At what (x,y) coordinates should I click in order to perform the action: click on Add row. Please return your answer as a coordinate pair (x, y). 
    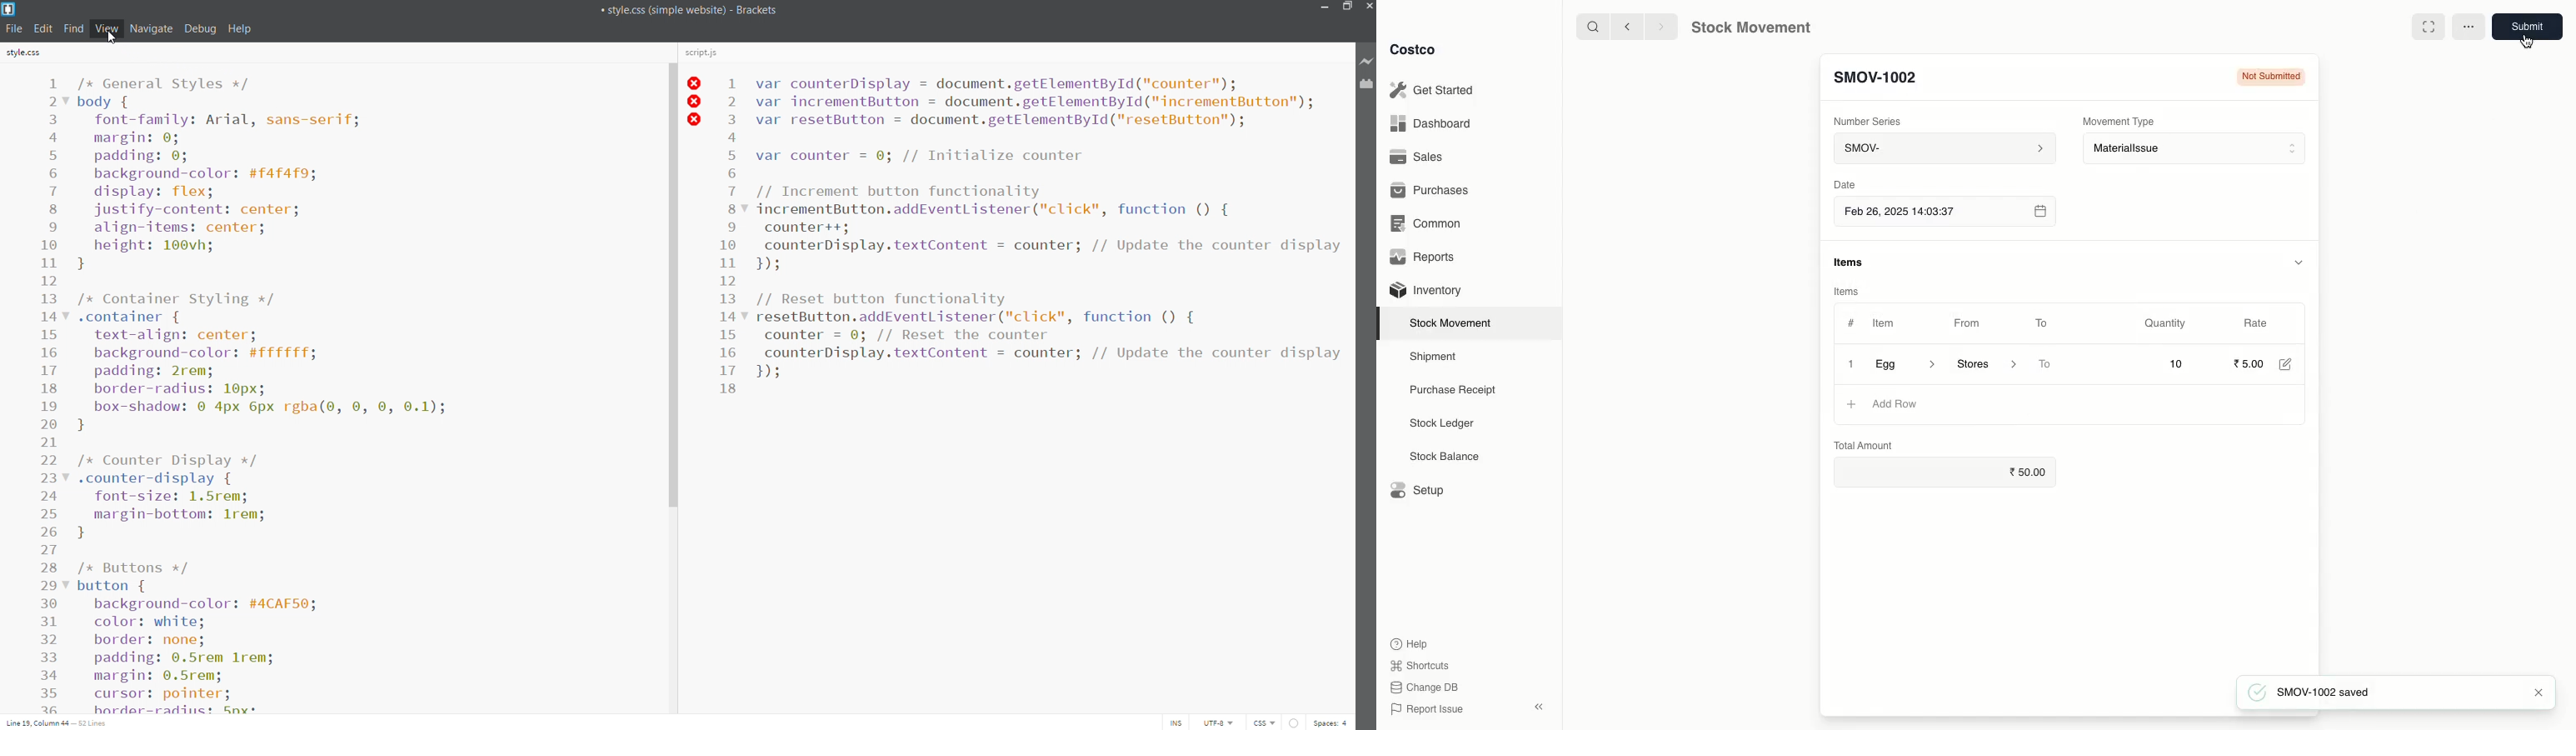
    Looking at the image, I should click on (1894, 404).